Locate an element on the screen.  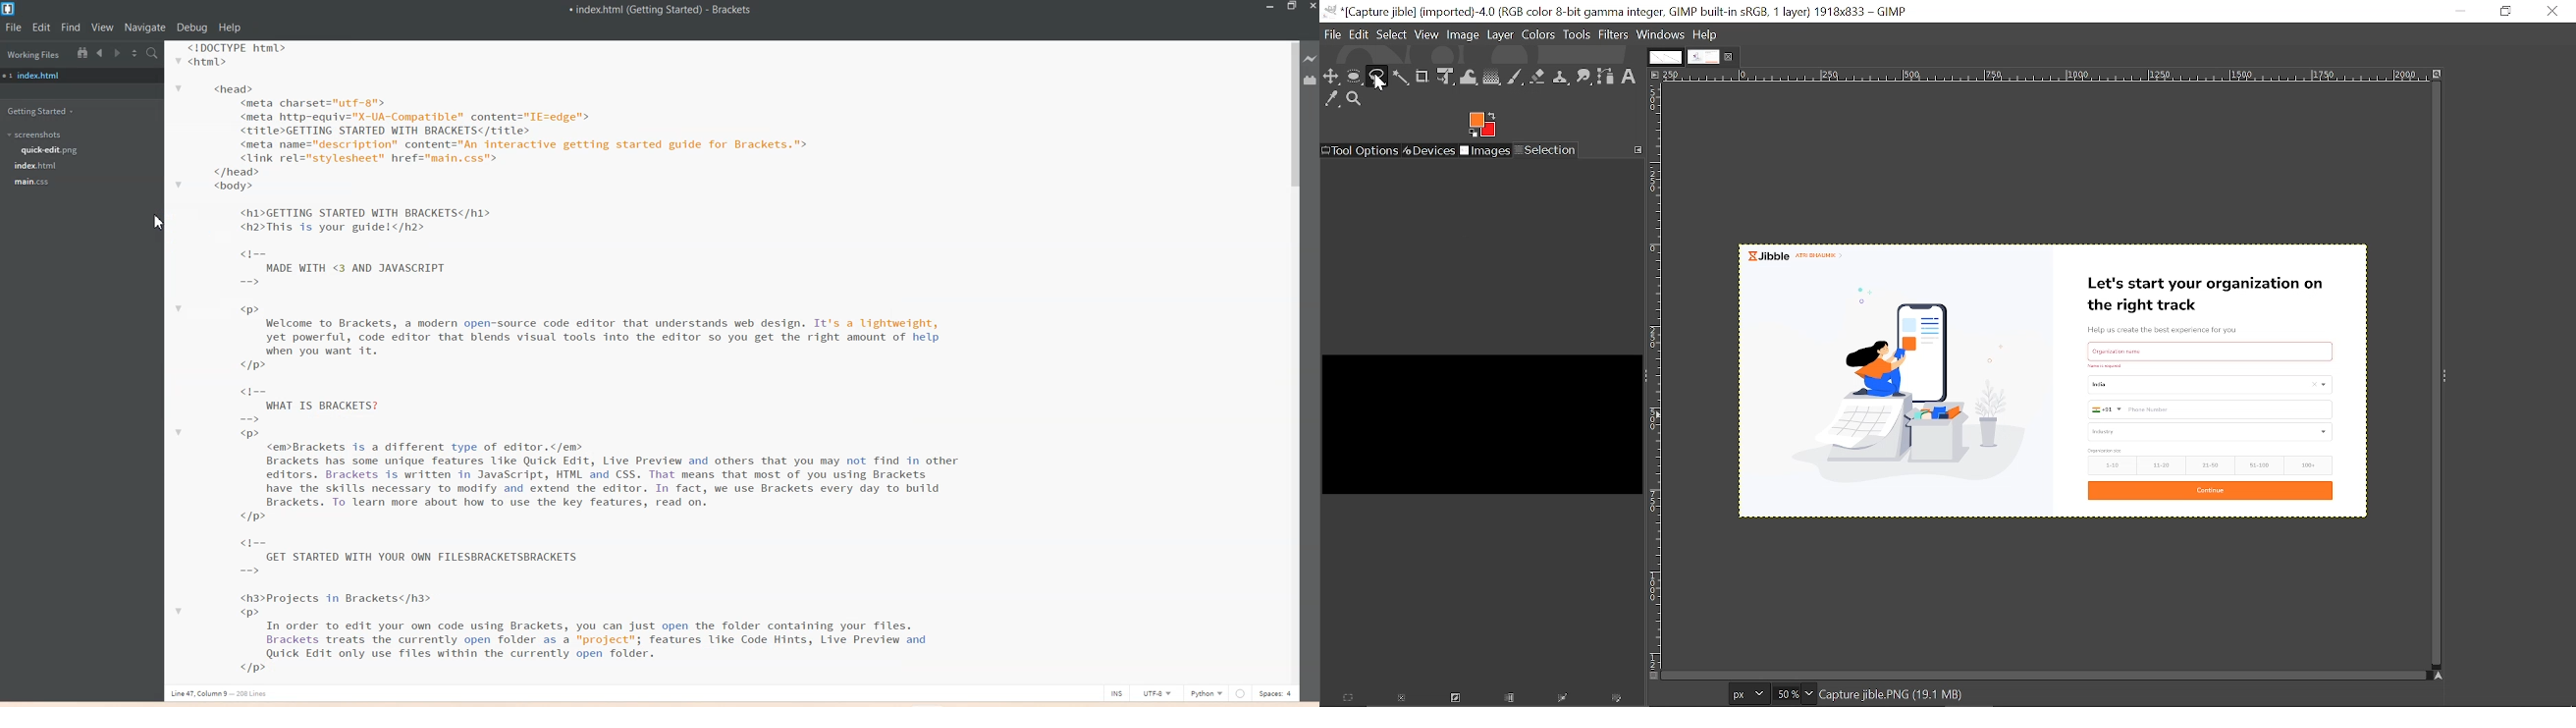
Path tool is located at coordinates (1607, 77).